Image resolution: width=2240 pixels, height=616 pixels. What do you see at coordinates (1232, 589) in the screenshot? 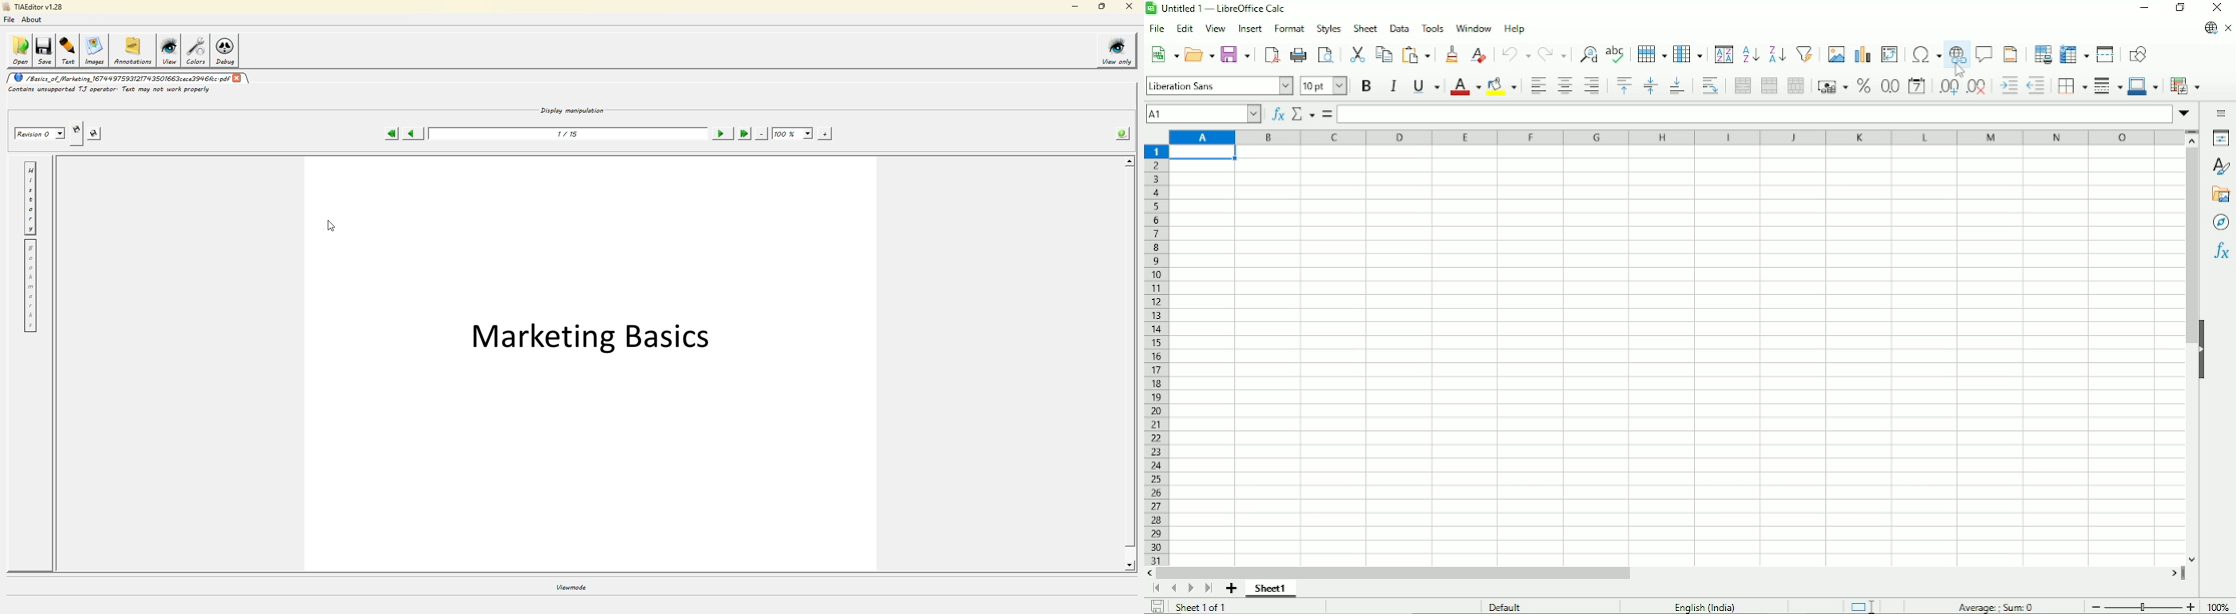
I see `Add sheet` at bounding box center [1232, 589].